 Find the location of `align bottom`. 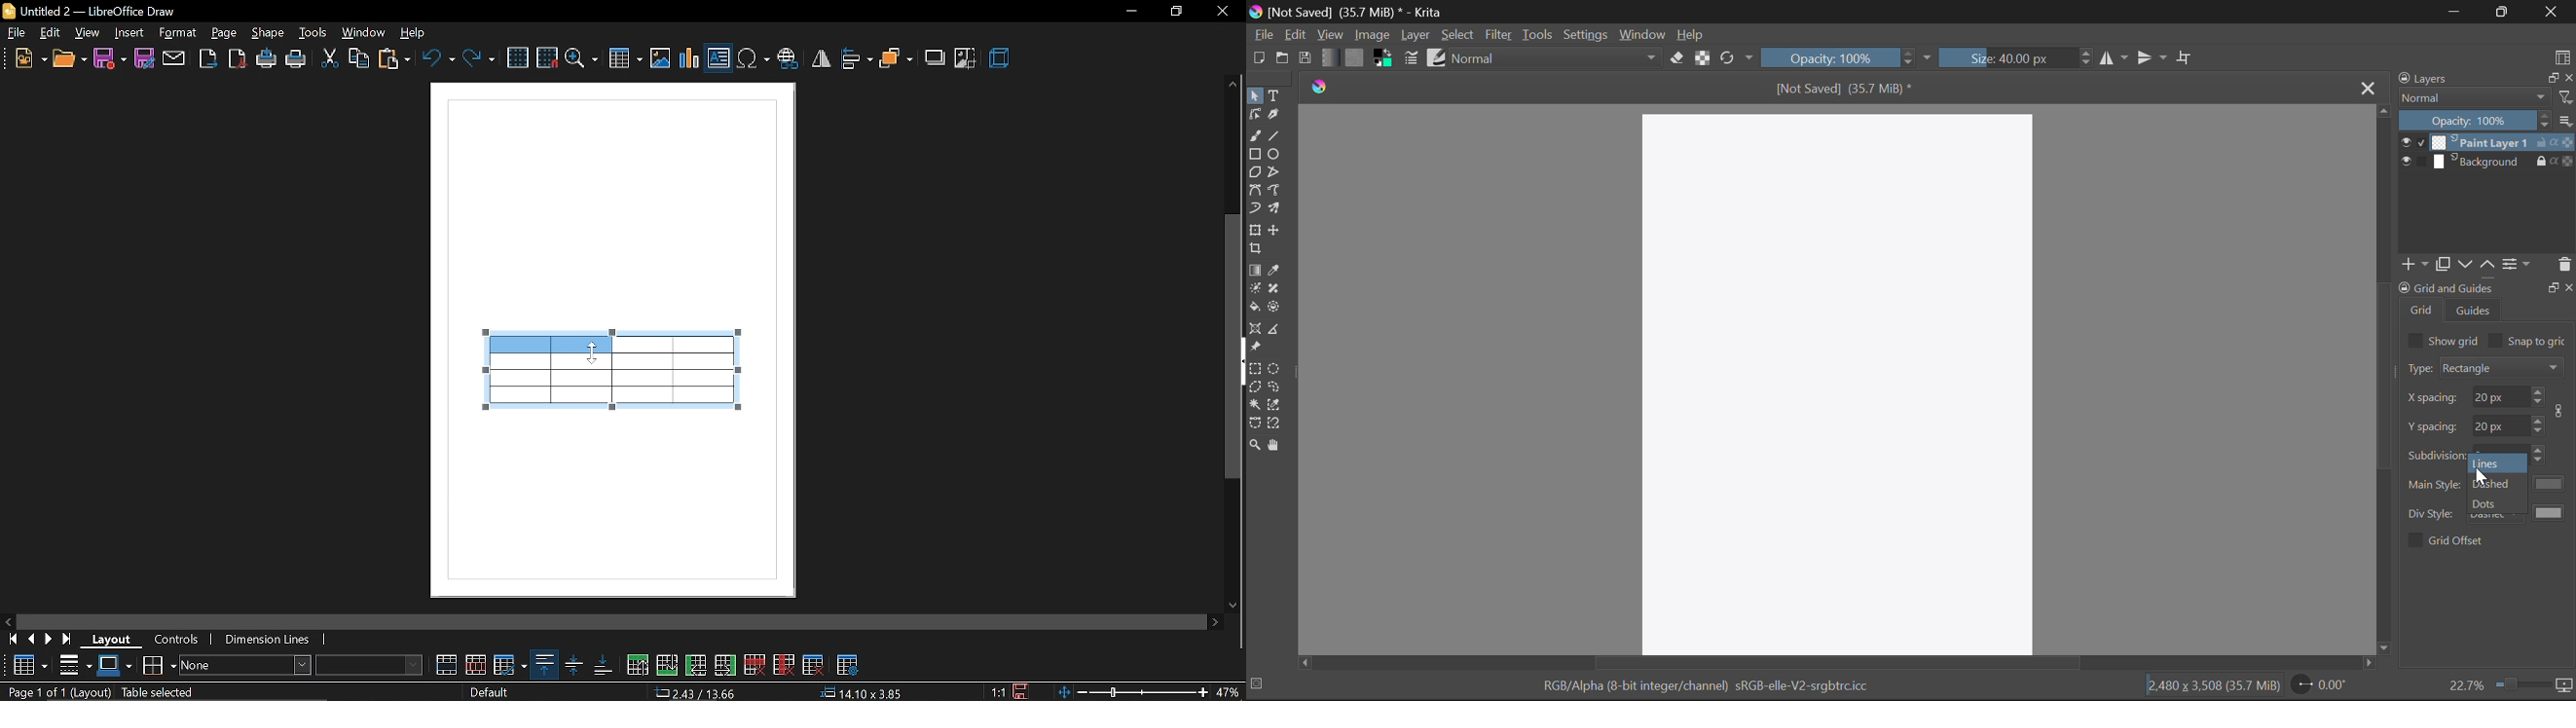

align bottom is located at coordinates (604, 664).